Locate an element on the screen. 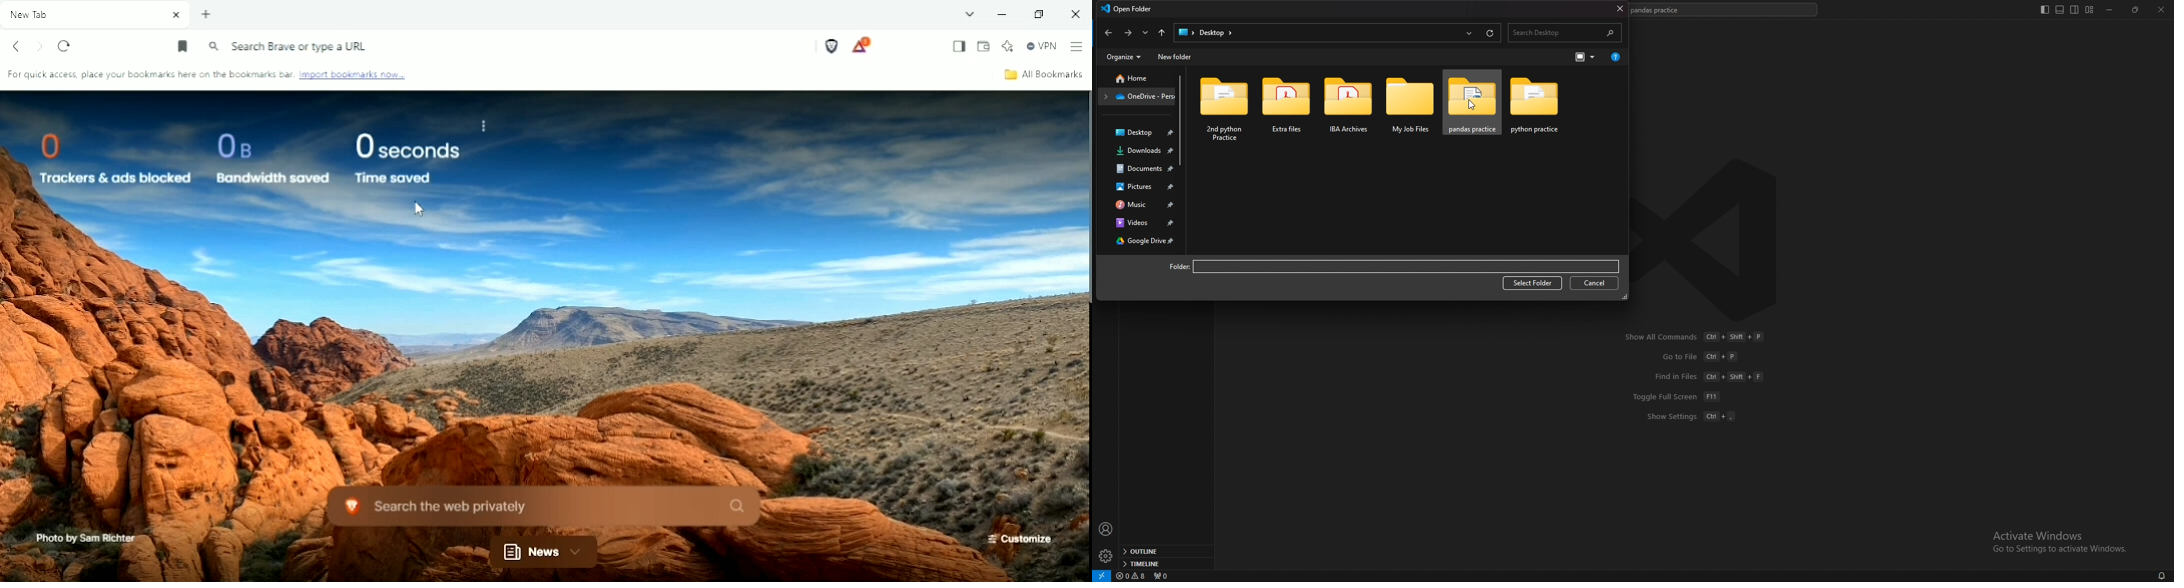 This screenshot has height=588, width=2184. extra files is located at coordinates (1279, 111).